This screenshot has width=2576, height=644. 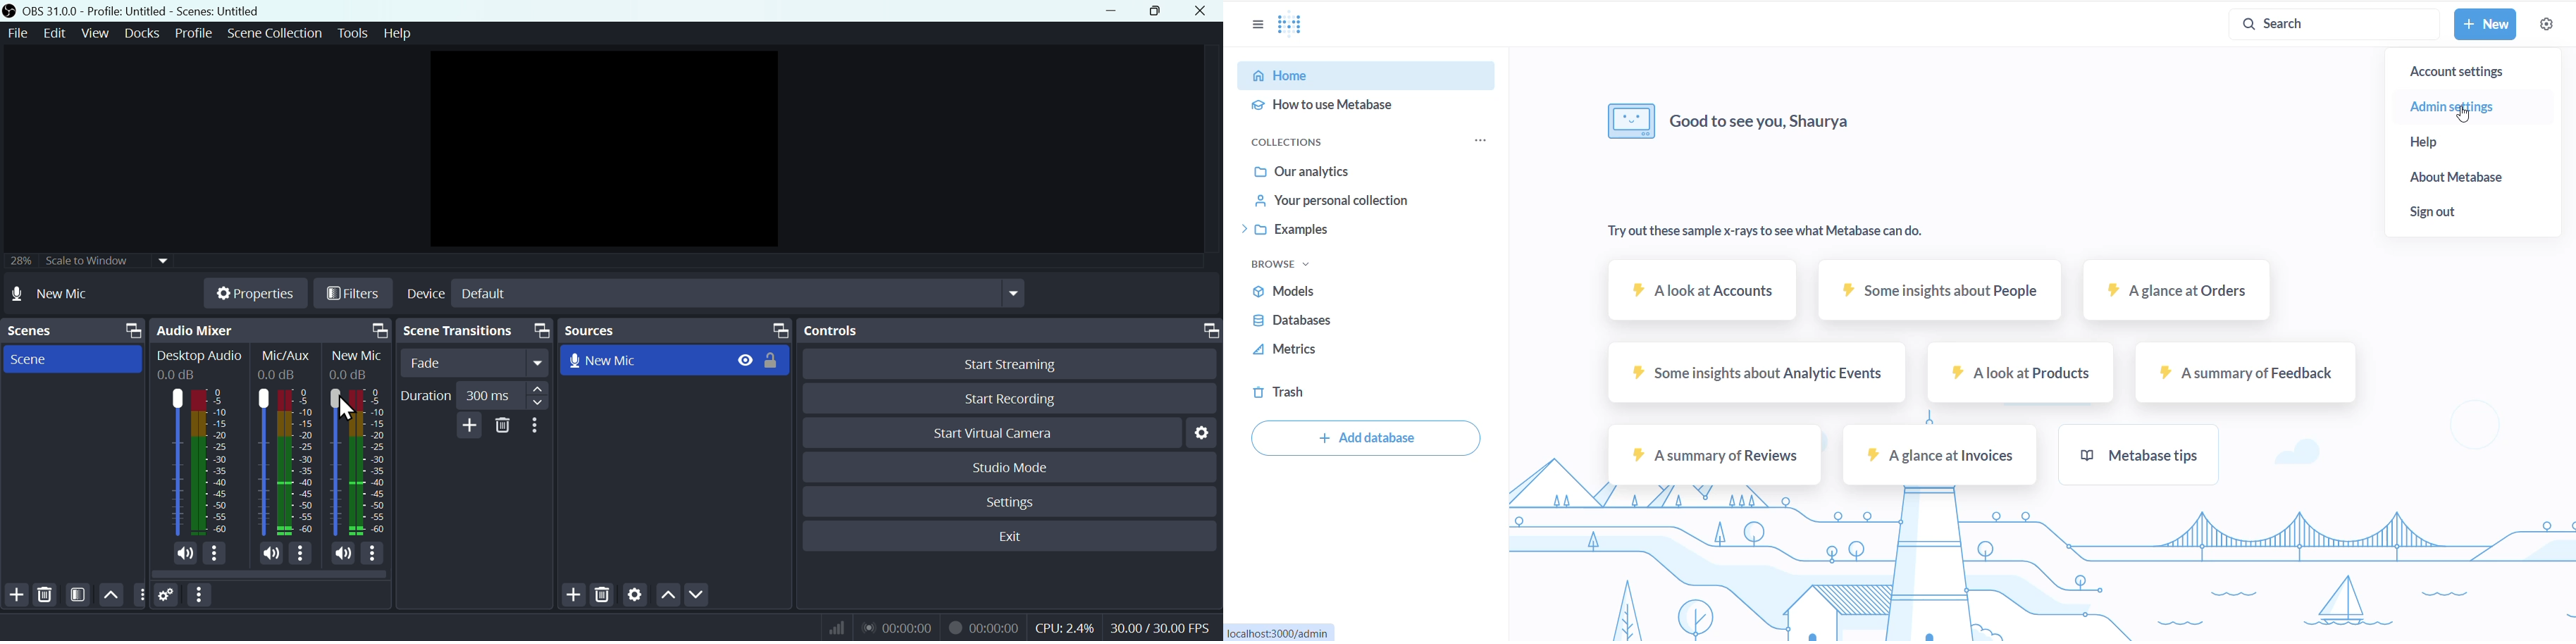 What do you see at coordinates (174, 462) in the screenshot?
I see `Desktop Audio` at bounding box center [174, 462].